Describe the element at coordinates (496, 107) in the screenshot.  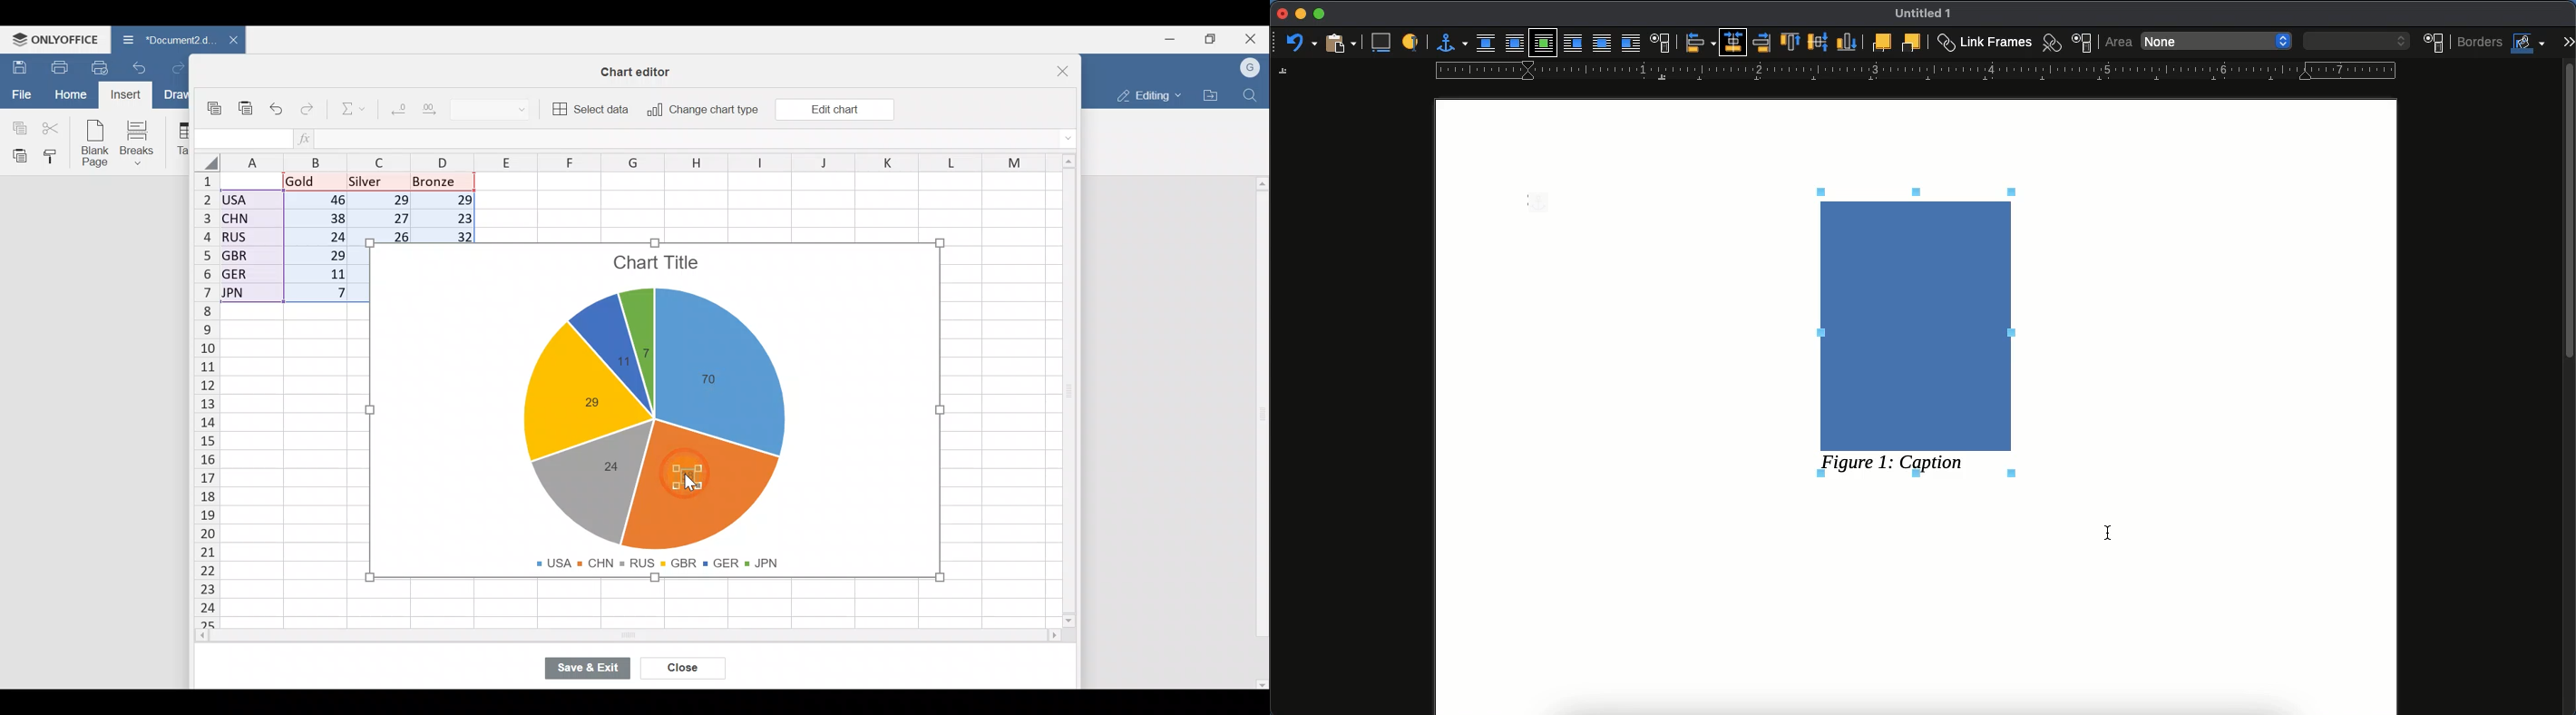
I see `Number format` at that location.